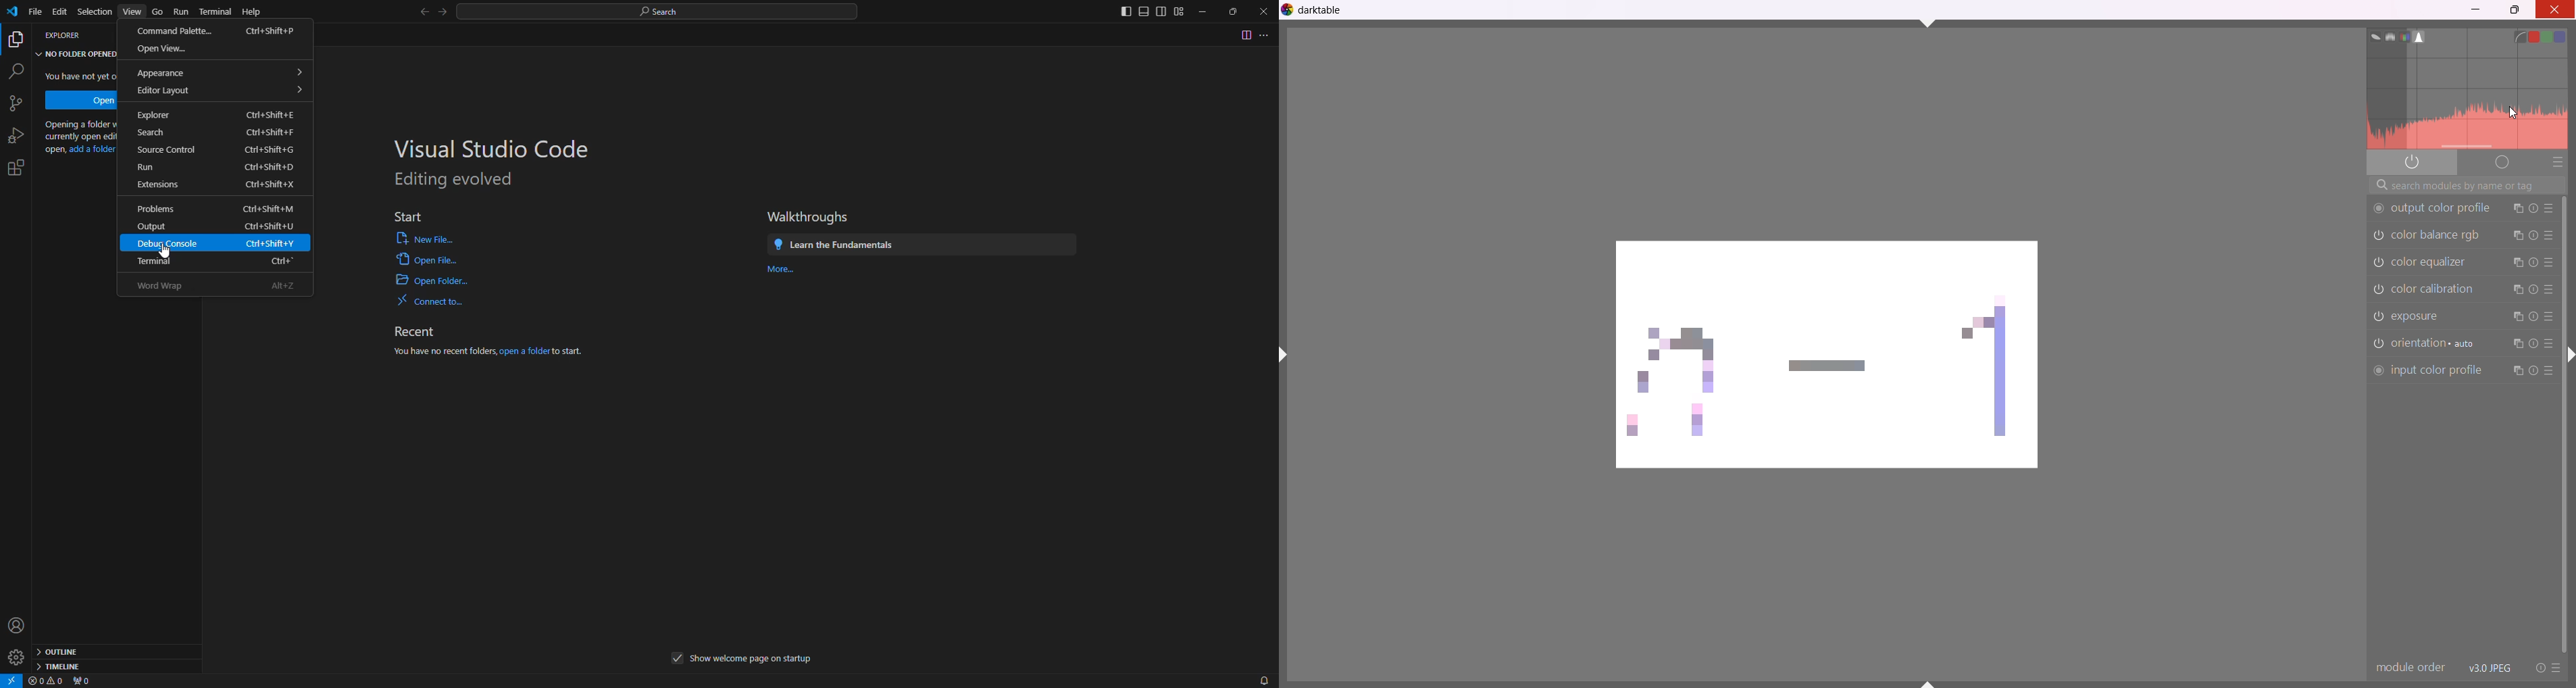 The width and height of the screenshot is (2576, 700). What do you see at coordinates (2569, 35) in the screenshot?
I see `blue` at bounding box center [2569, 35].